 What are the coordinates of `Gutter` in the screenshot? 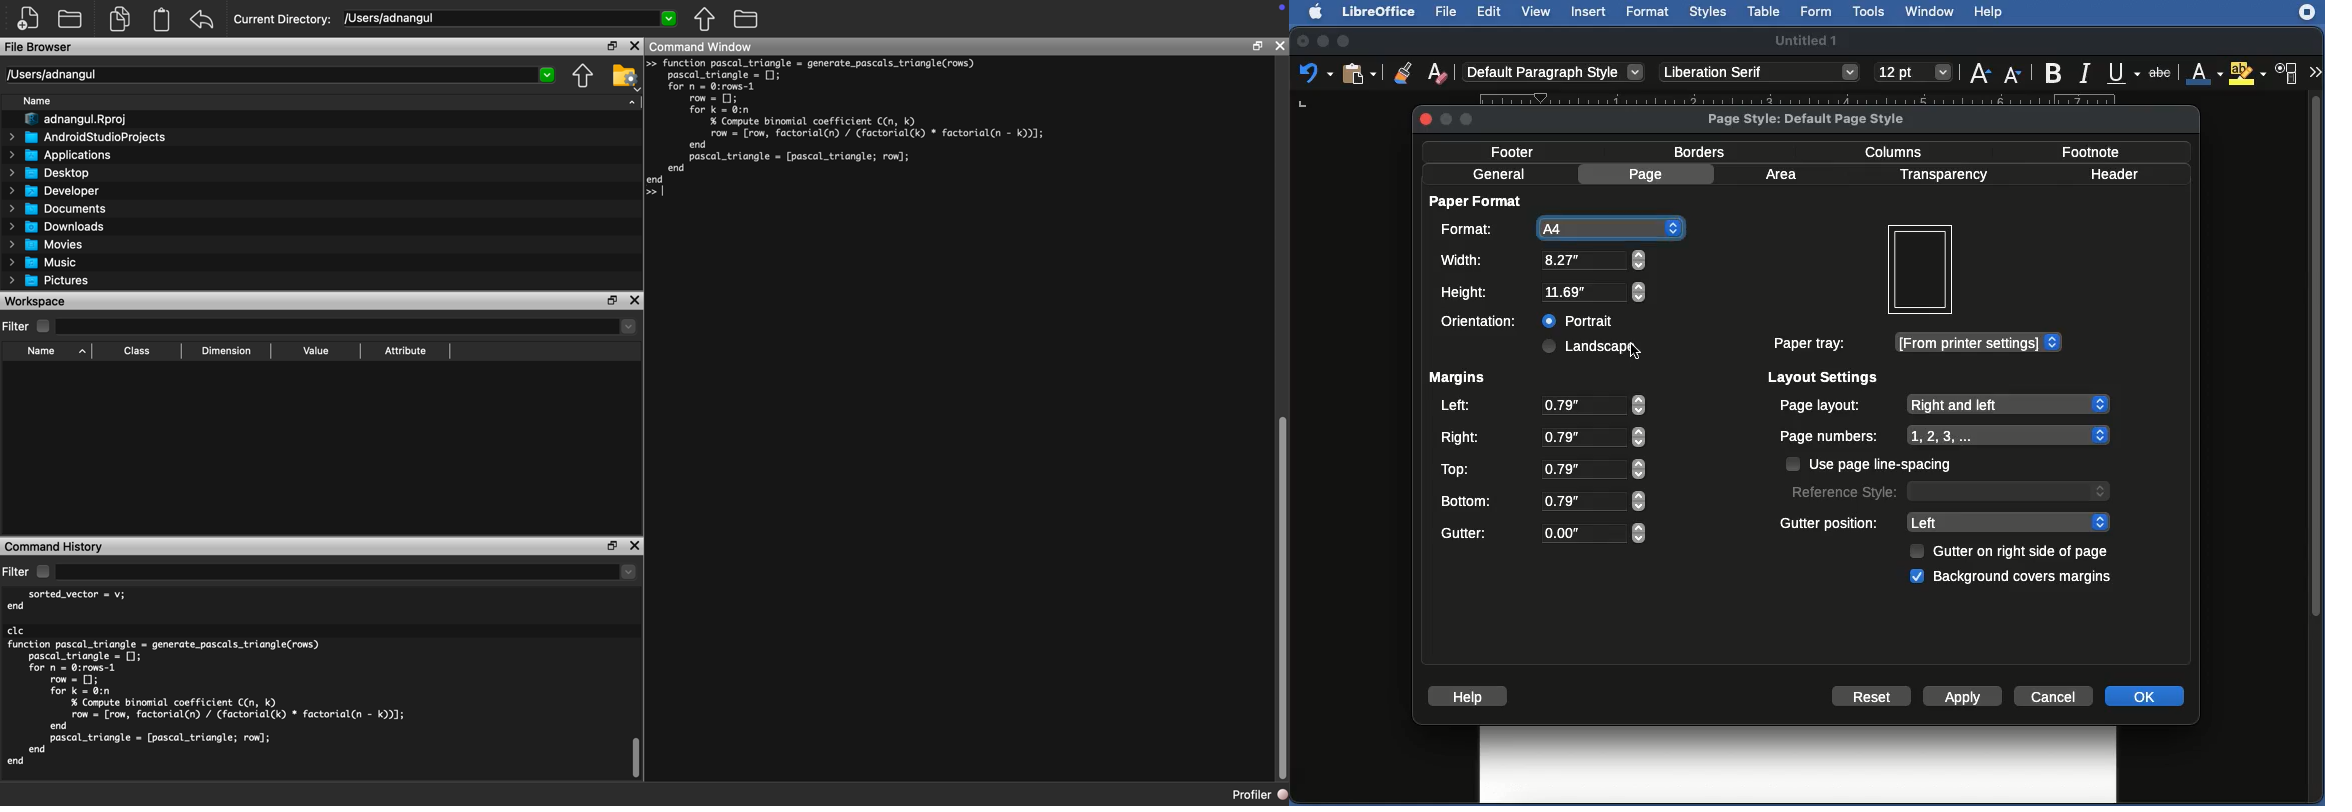 It's located at (1466, 534).